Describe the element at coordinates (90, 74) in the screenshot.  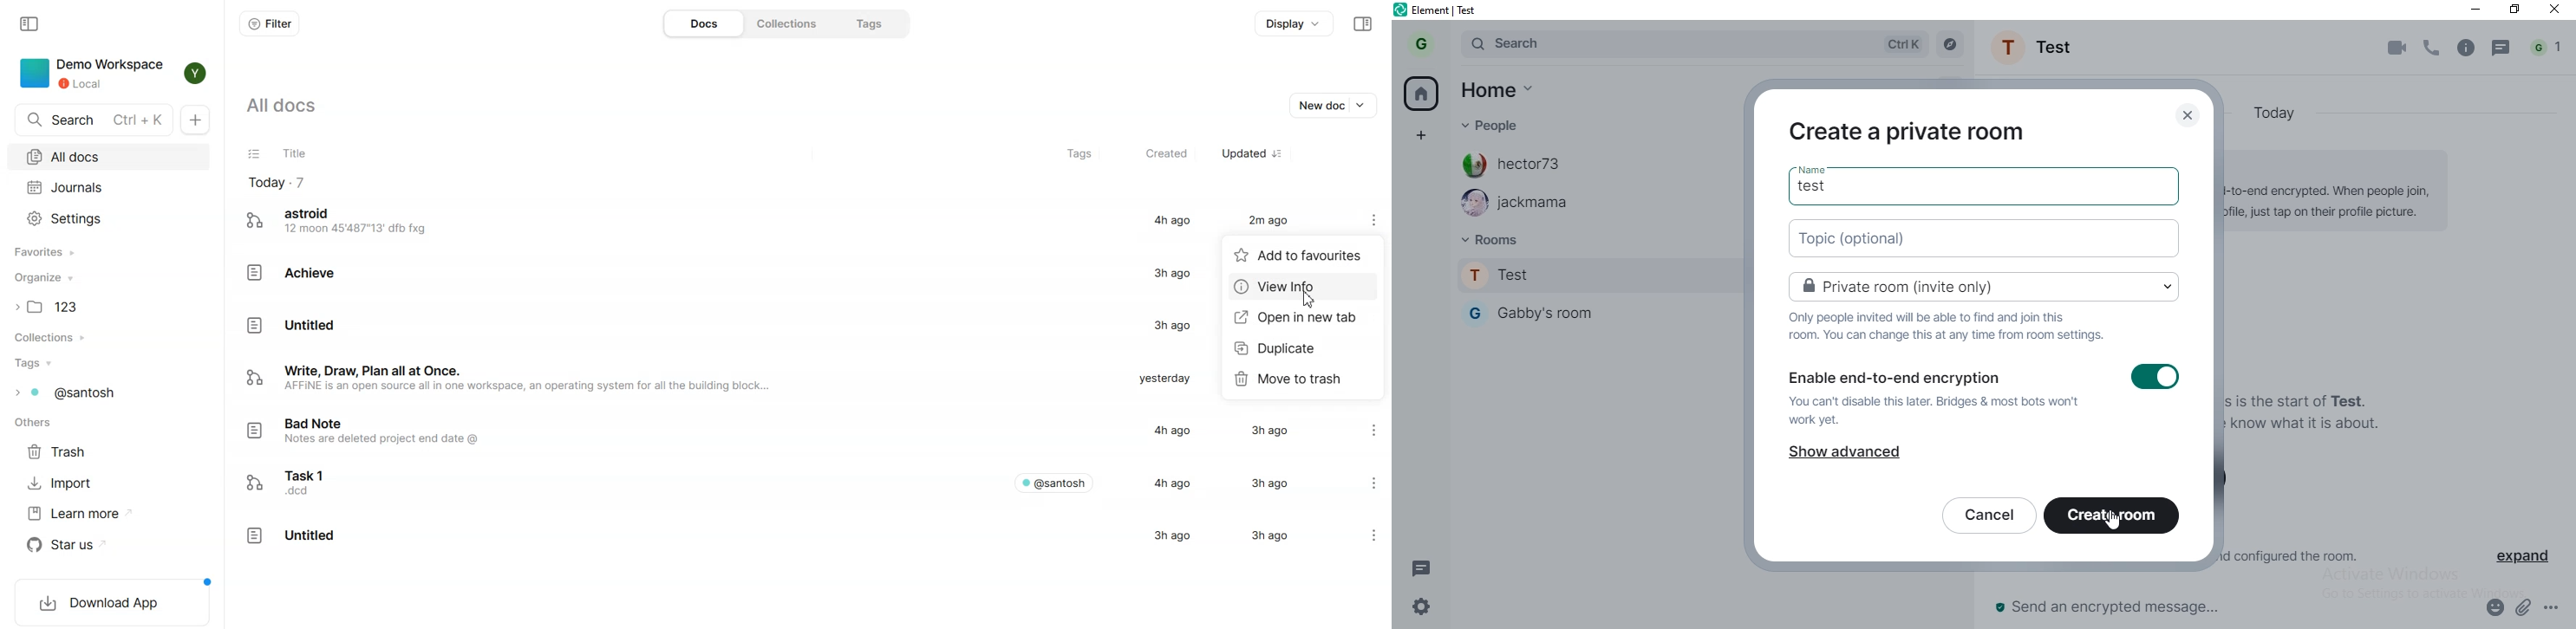
I see `Demo Workspace` at that location.